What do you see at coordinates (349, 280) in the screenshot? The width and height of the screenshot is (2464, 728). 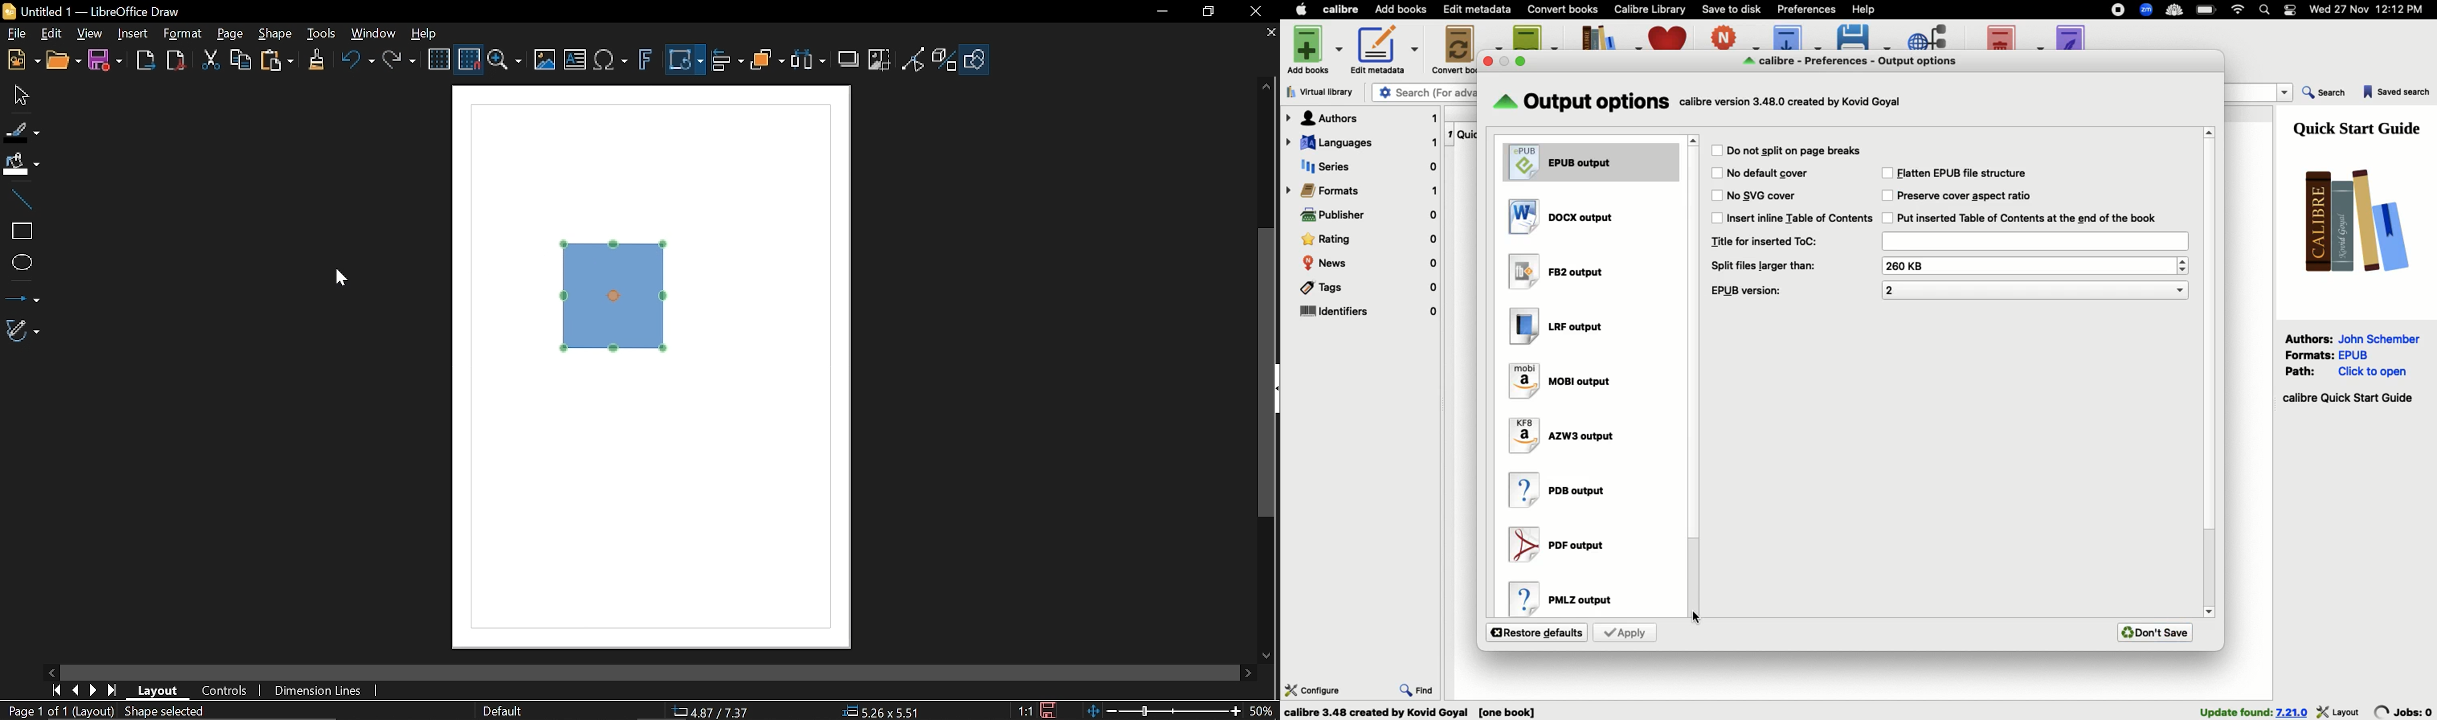 I see `Cursor` at bounding box center [349, 280].